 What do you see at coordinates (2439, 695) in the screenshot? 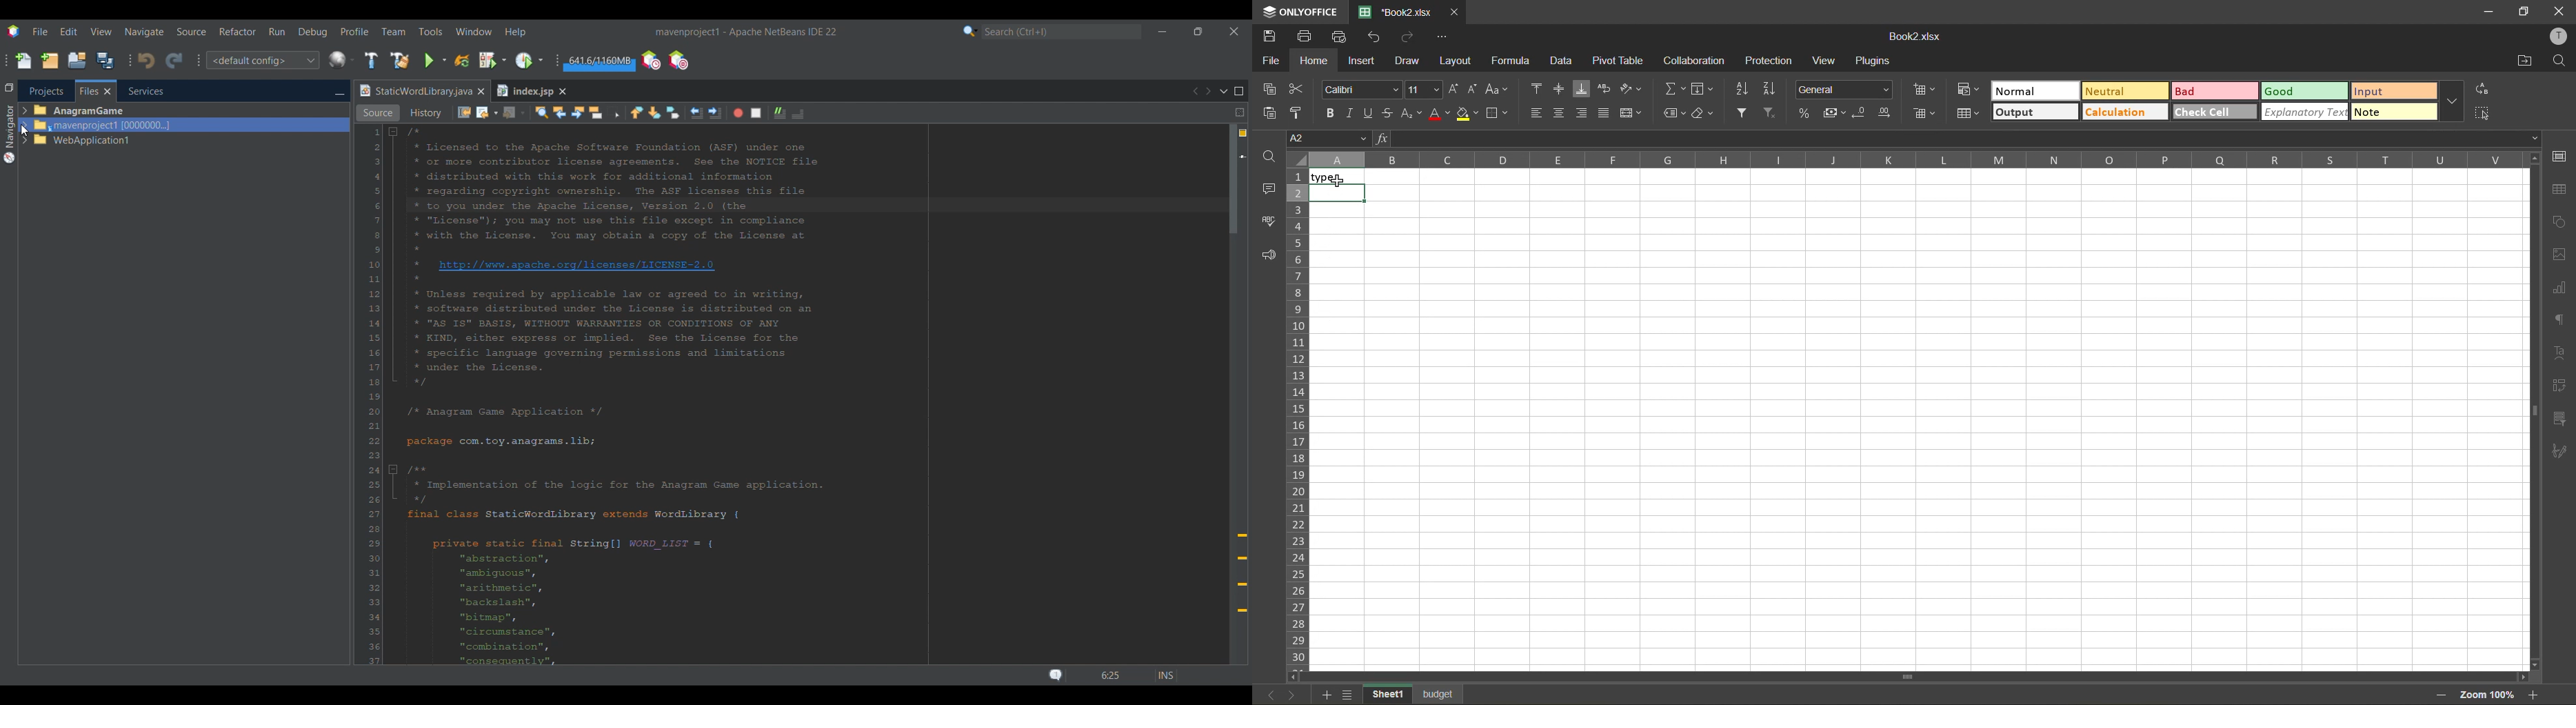
I see `zoom out` at bounding box center [2439, 695].